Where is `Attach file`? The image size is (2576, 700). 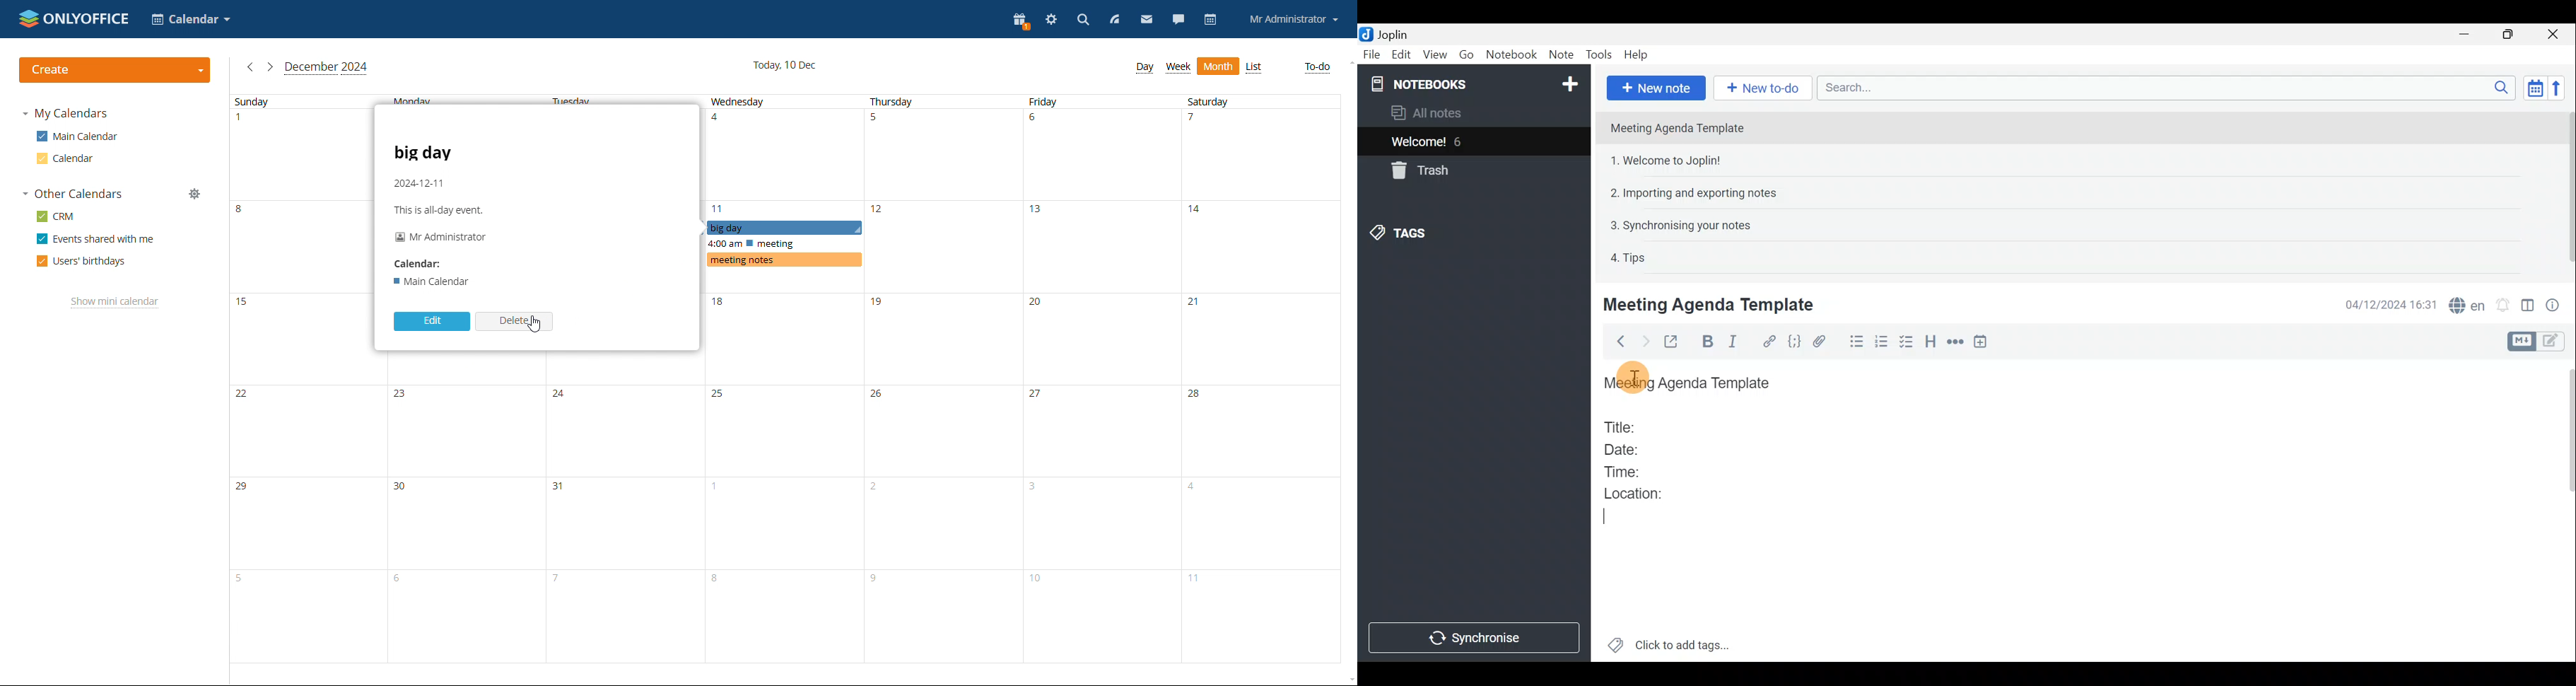
Attach file is located at coordinates (1825, 342).